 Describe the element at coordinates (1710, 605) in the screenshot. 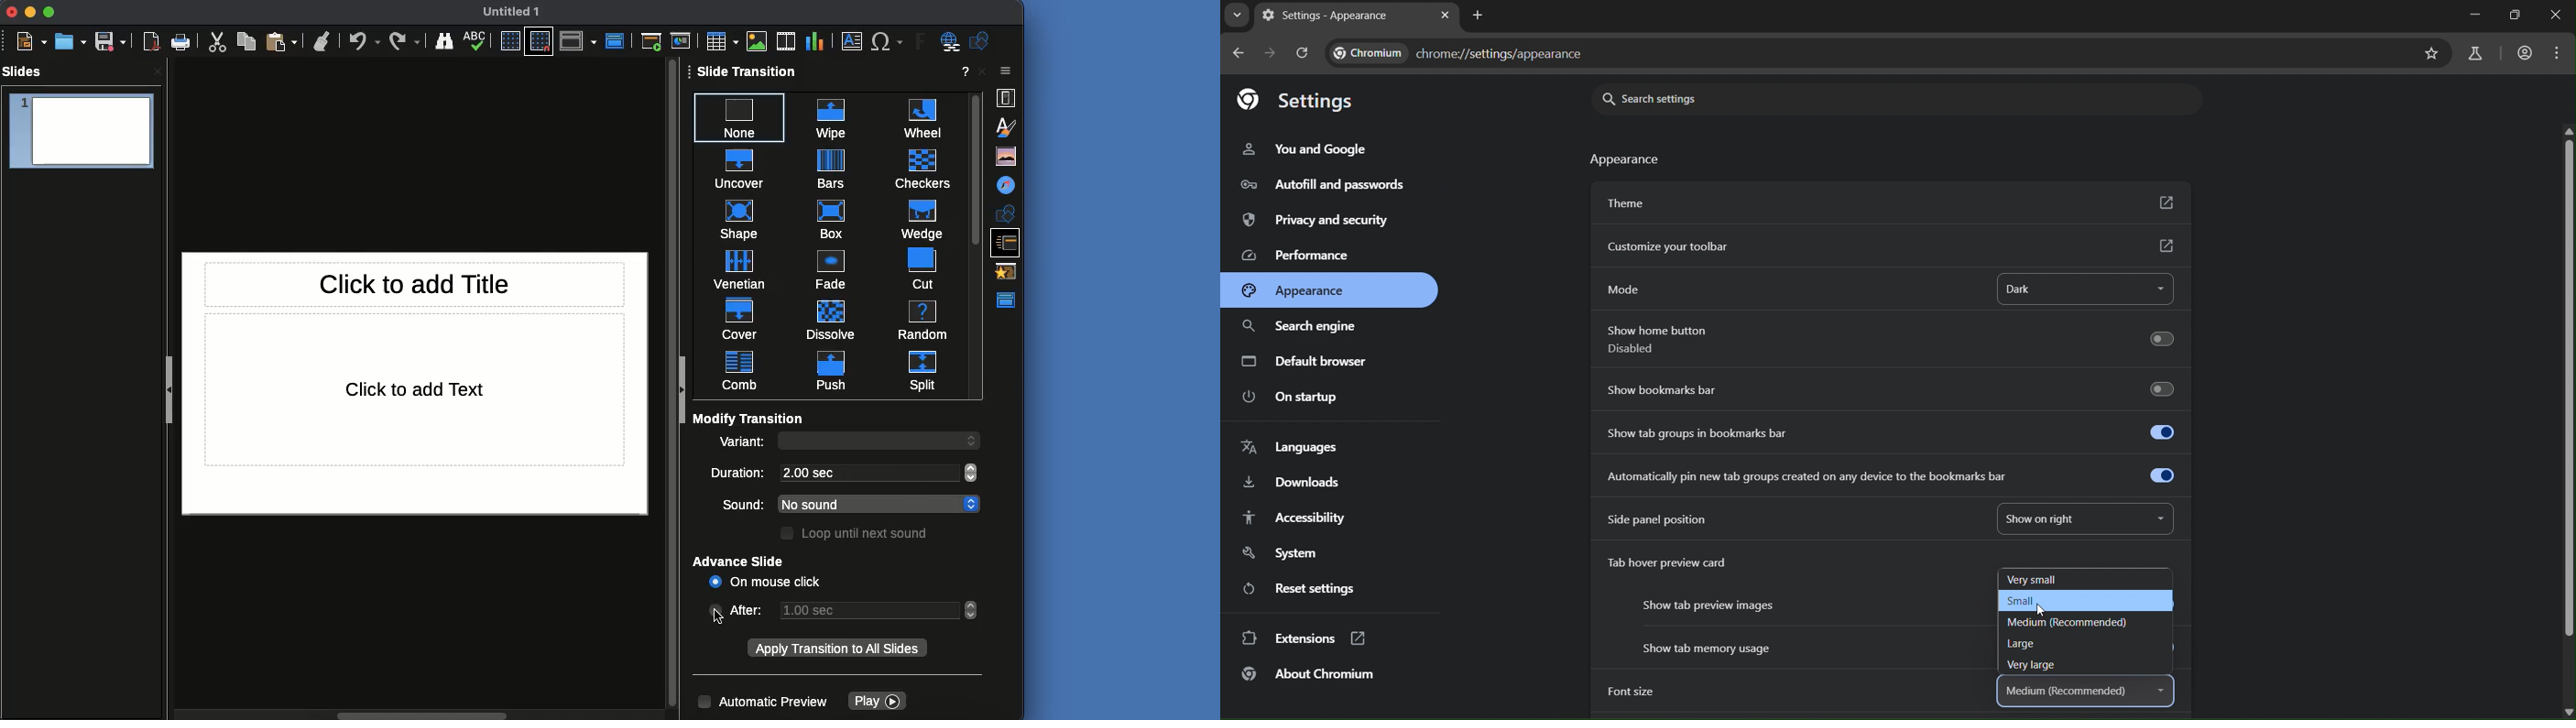

I see `Show tab preview images` at that location.